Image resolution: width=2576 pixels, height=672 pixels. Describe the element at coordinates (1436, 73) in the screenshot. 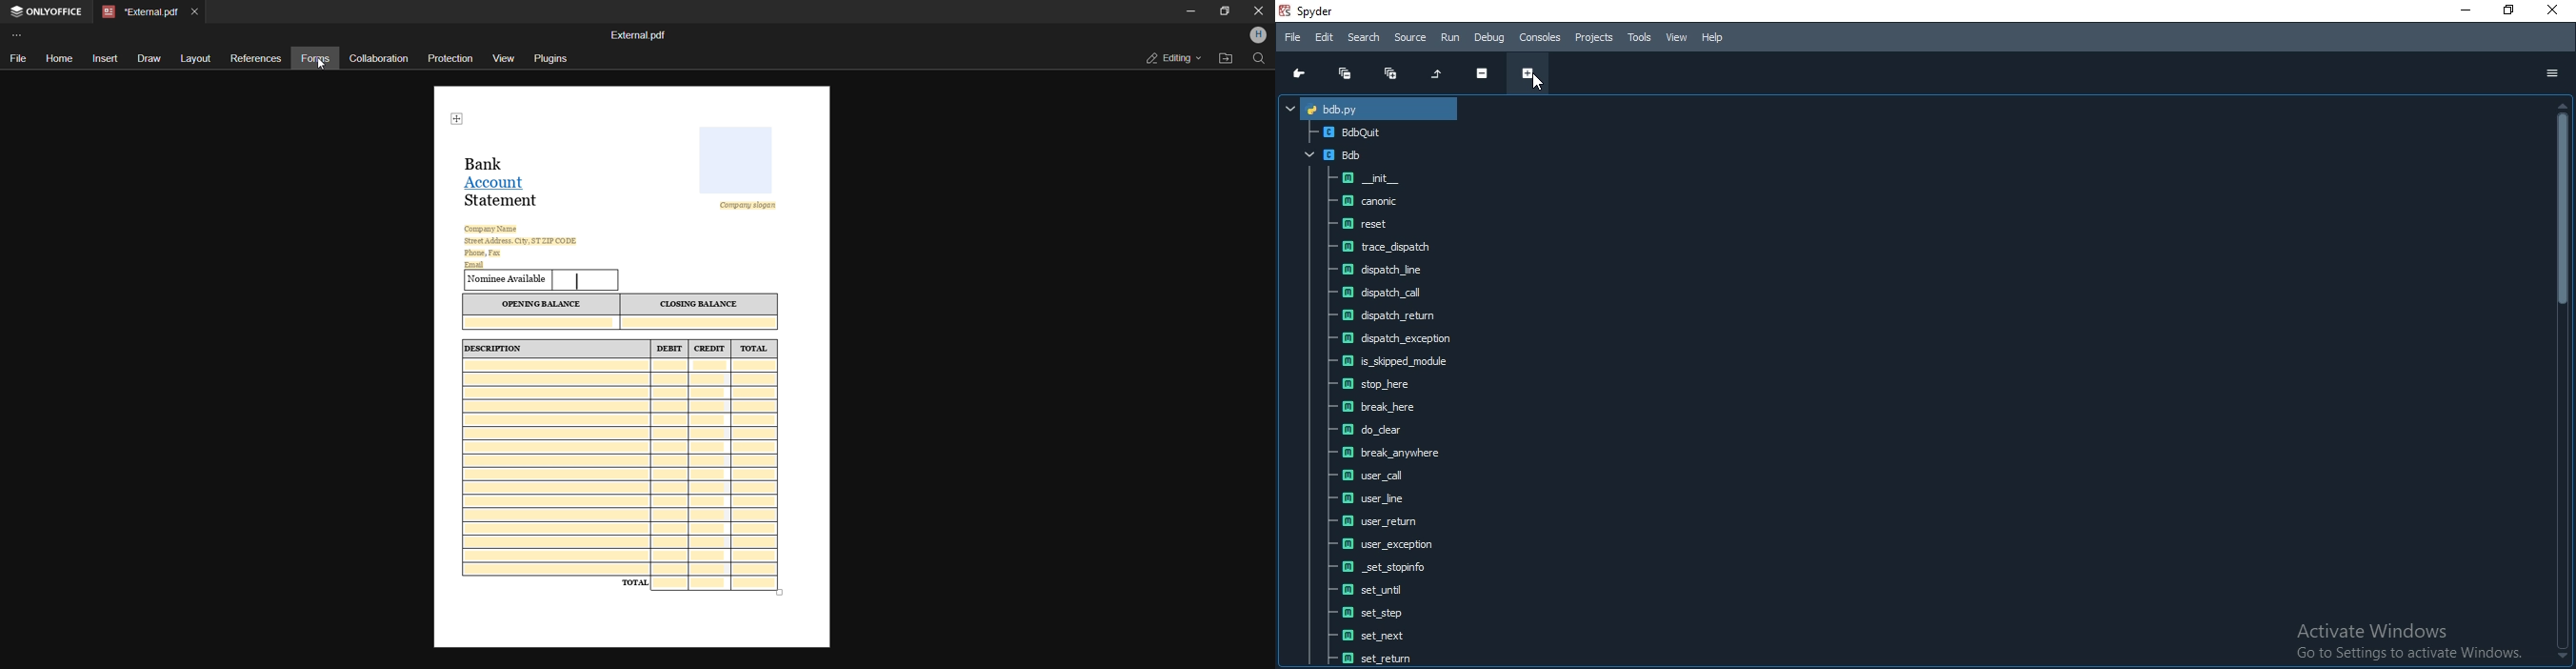

I see `Restore original tree layout` at that location.